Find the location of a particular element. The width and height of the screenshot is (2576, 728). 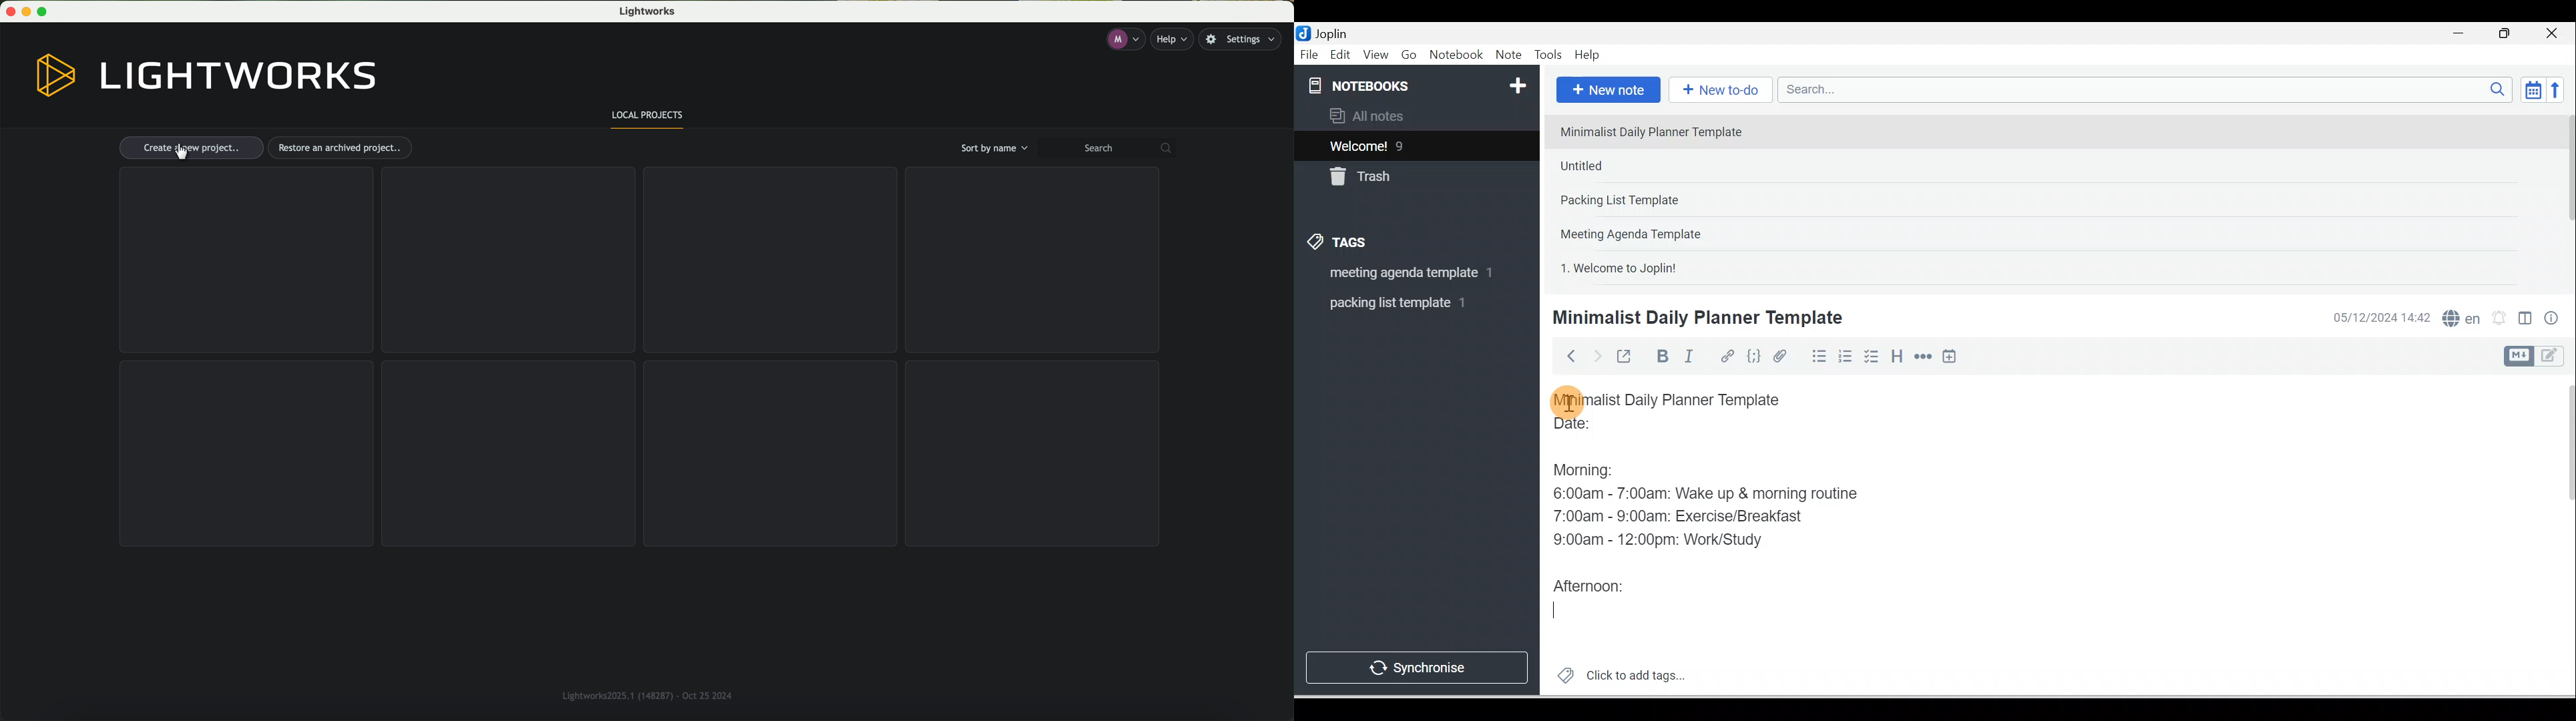

Tools is located at coordinates (1548, 55).